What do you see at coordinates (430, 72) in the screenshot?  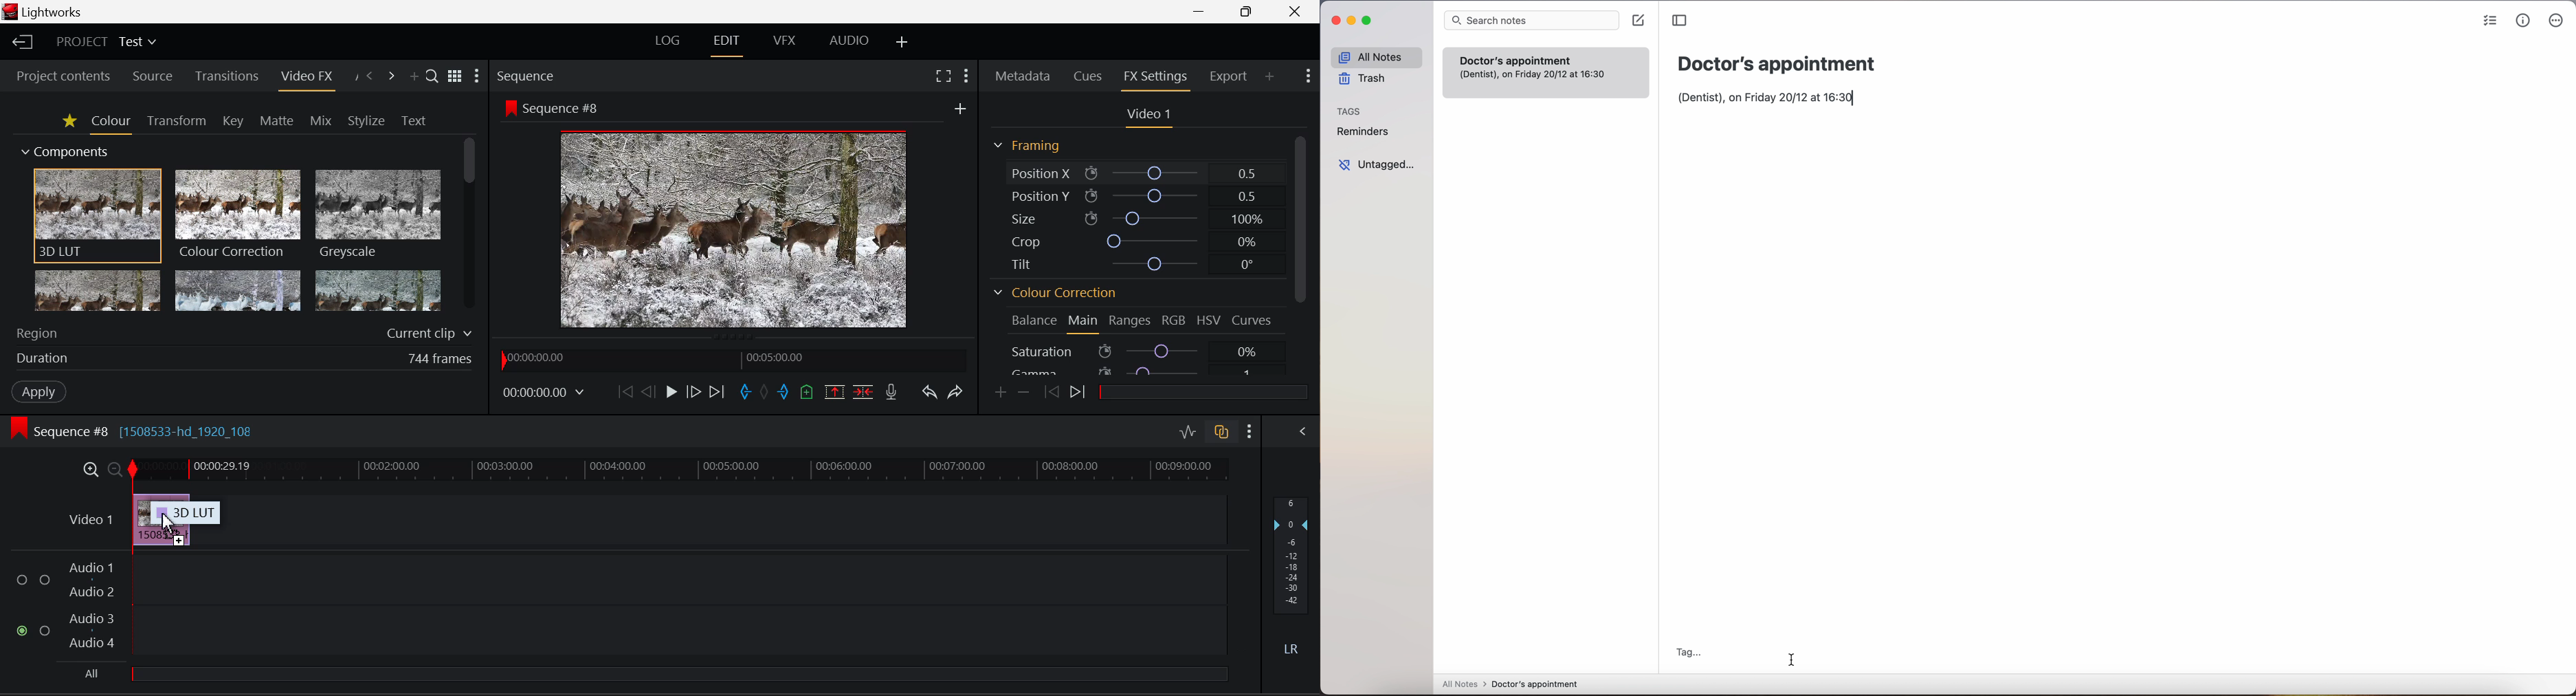 I see `Search` at bounding box center [430, 72].